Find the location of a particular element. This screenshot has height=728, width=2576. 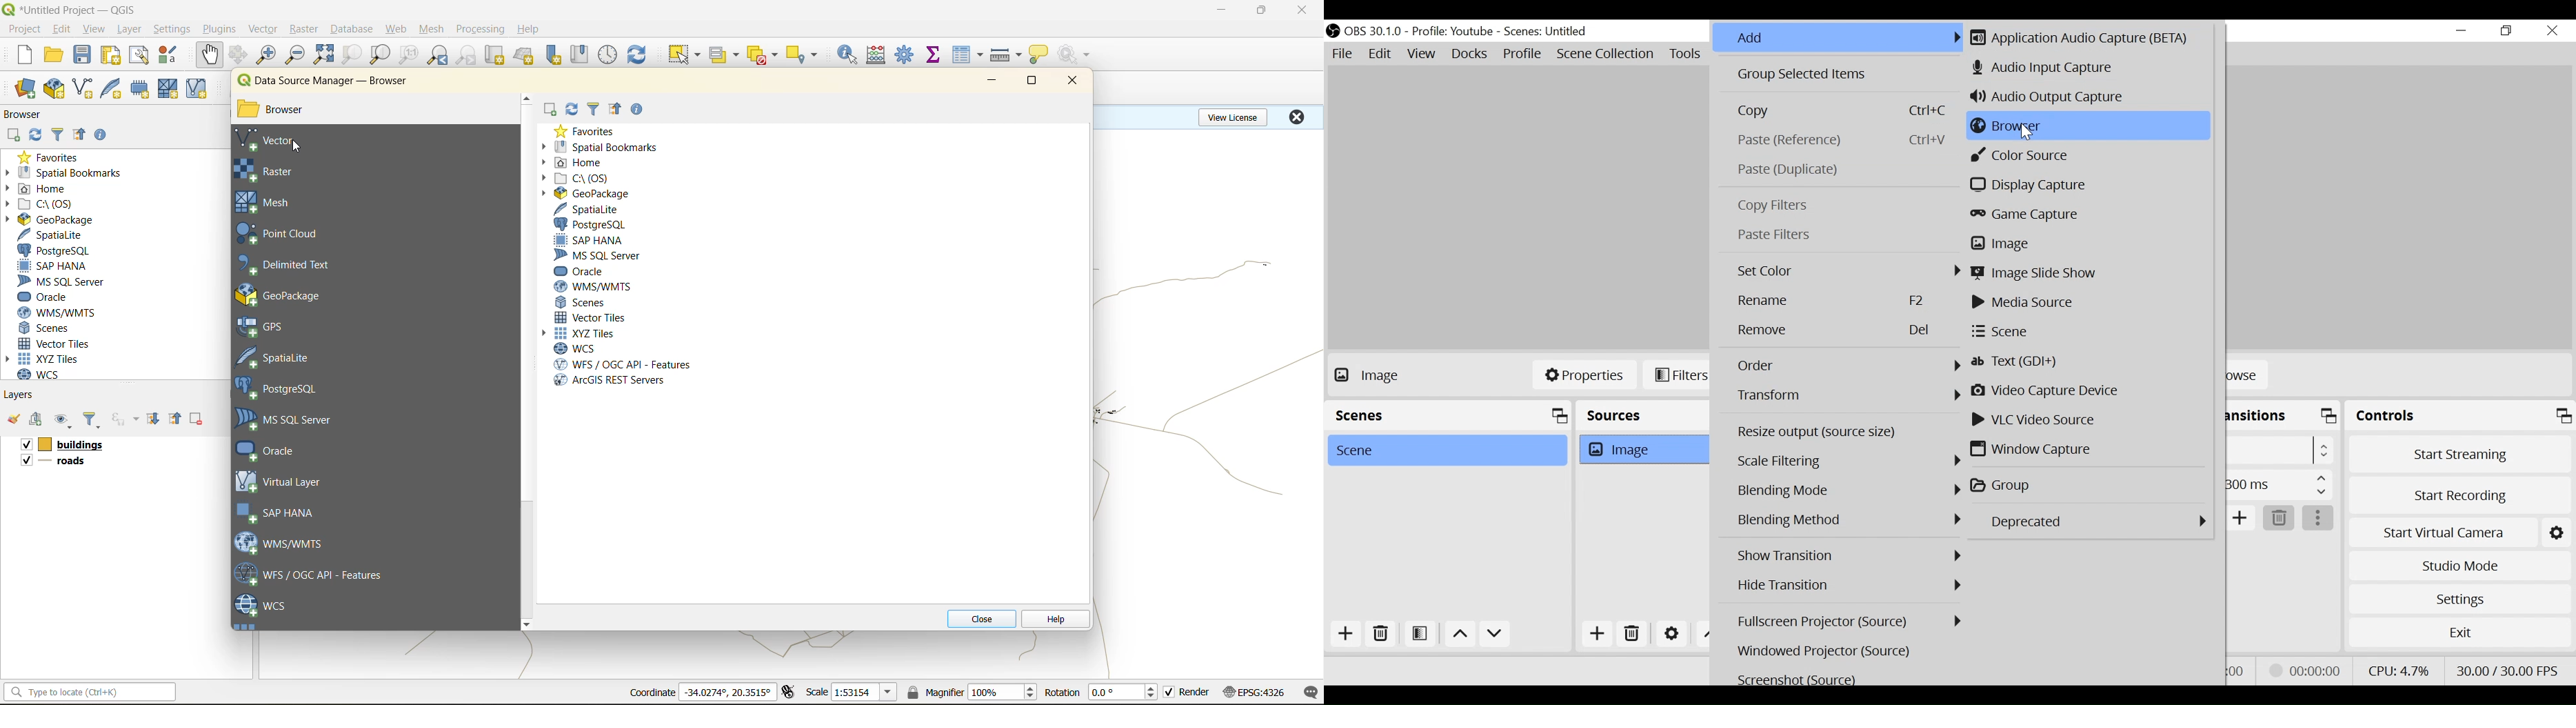

xyz tiles is located at coordinates (583, 333).